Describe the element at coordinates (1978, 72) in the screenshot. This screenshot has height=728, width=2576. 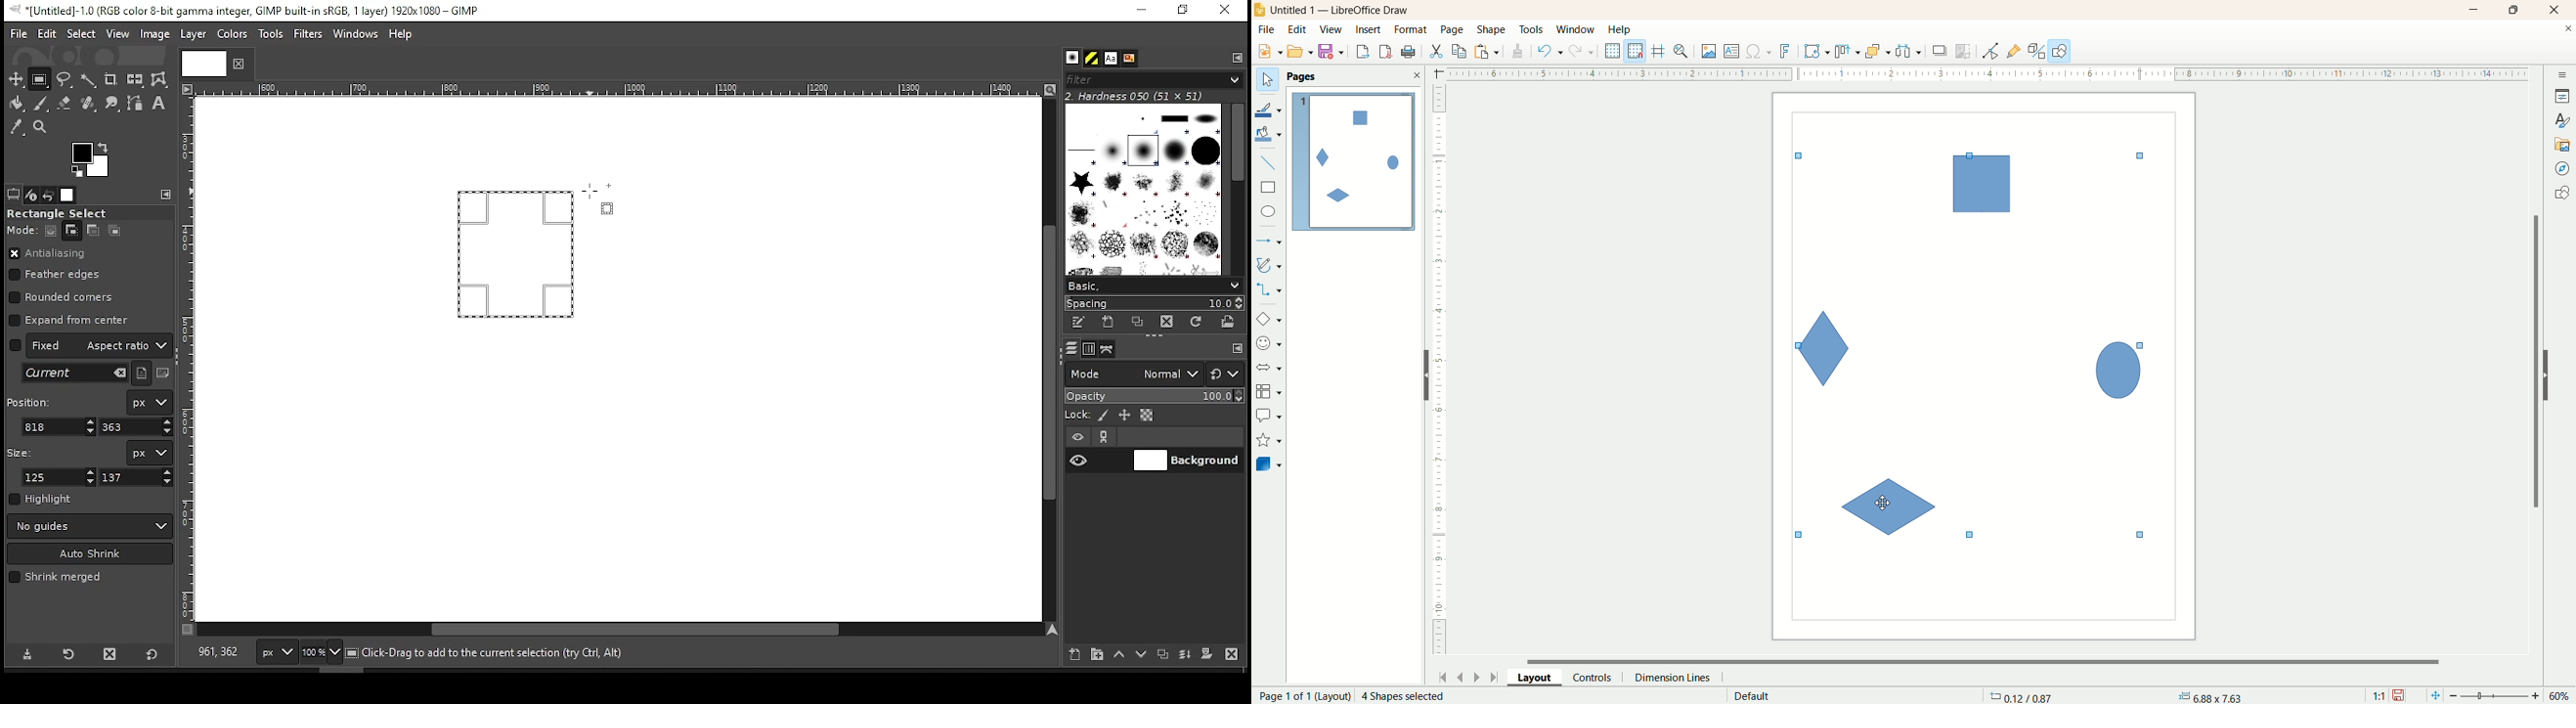
I see `scale bar` at that location.